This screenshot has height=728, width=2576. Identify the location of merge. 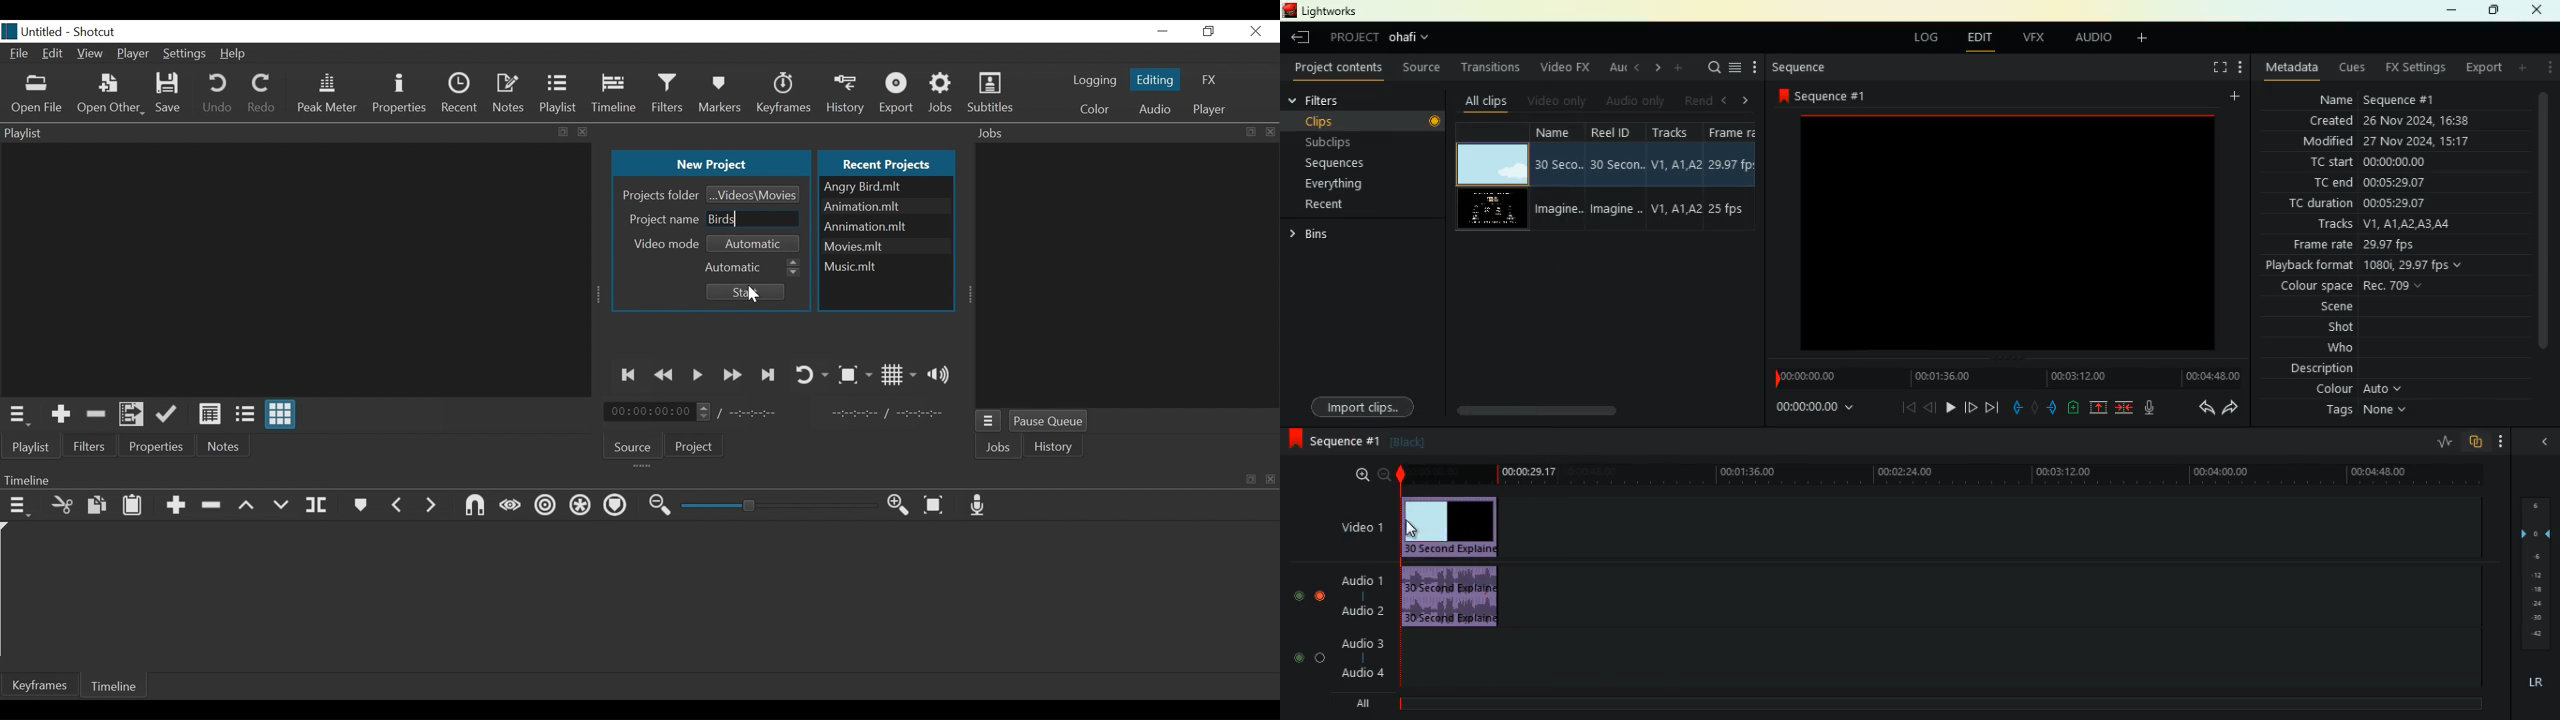
(2125, 408).